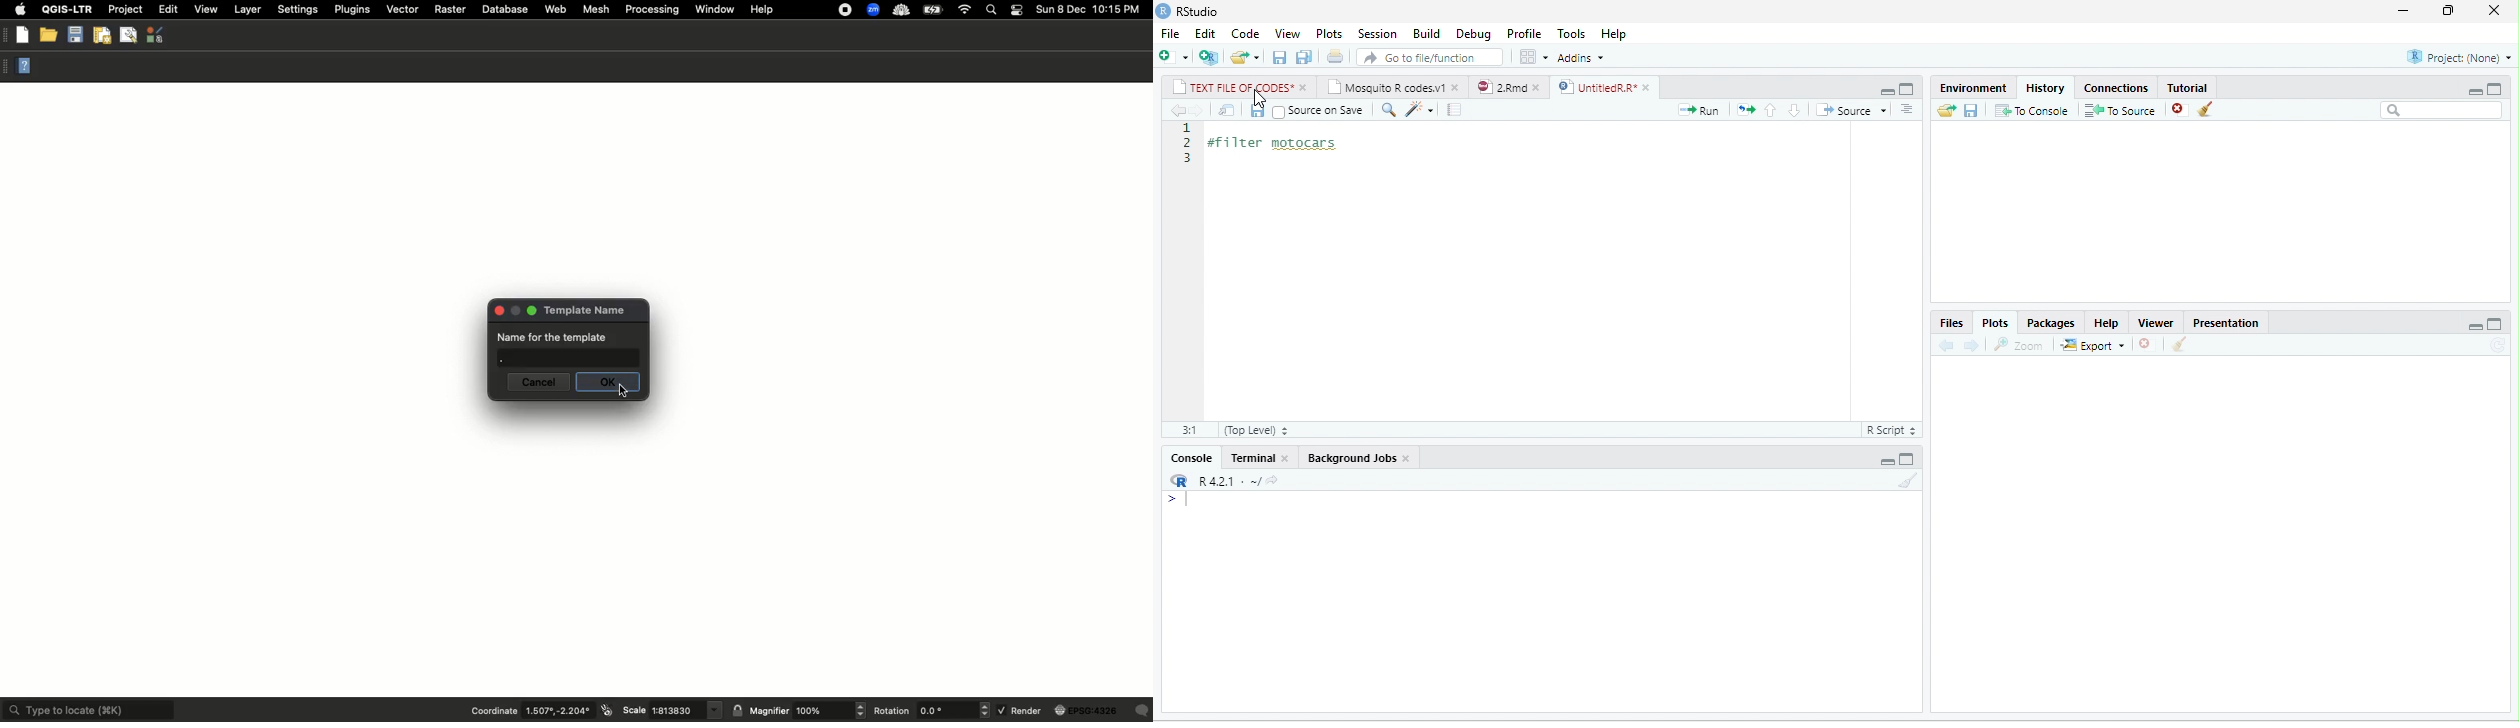 This screenshot has height=728, width=2520. Describe the element at coordinates (1170, 33) in the screenshot. I see `File` at that location.